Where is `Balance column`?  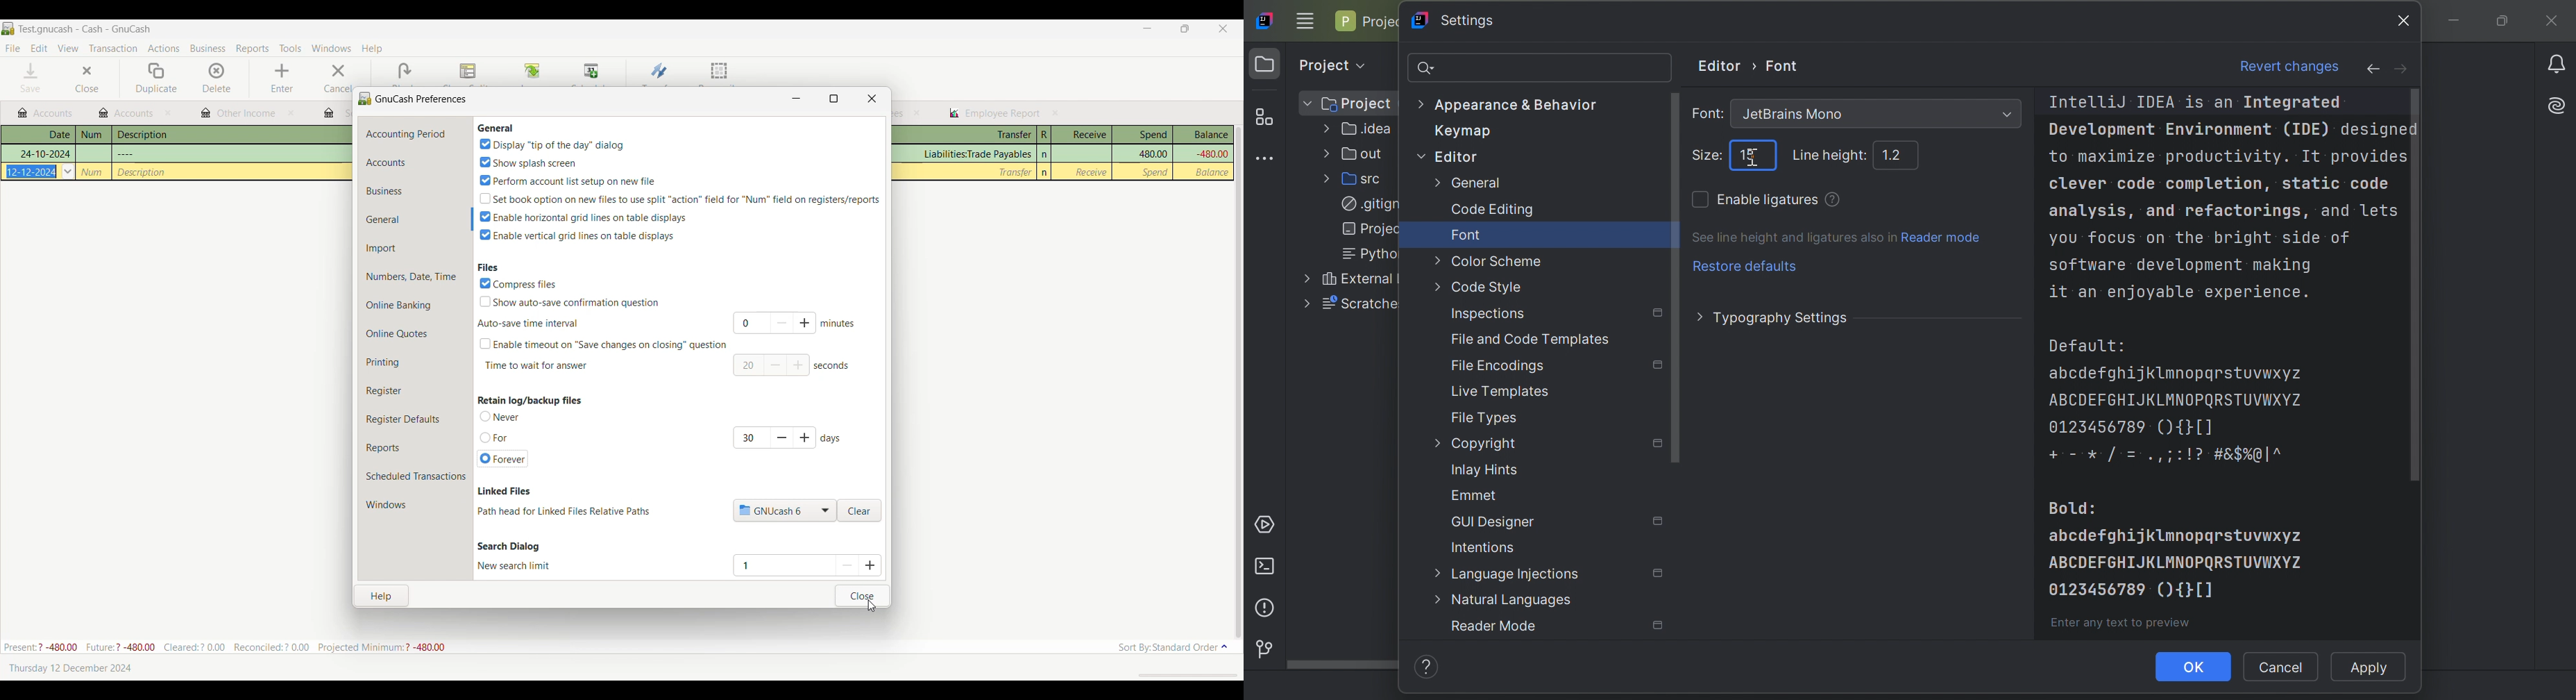
Balance column is located at coordinates (1203, 135).